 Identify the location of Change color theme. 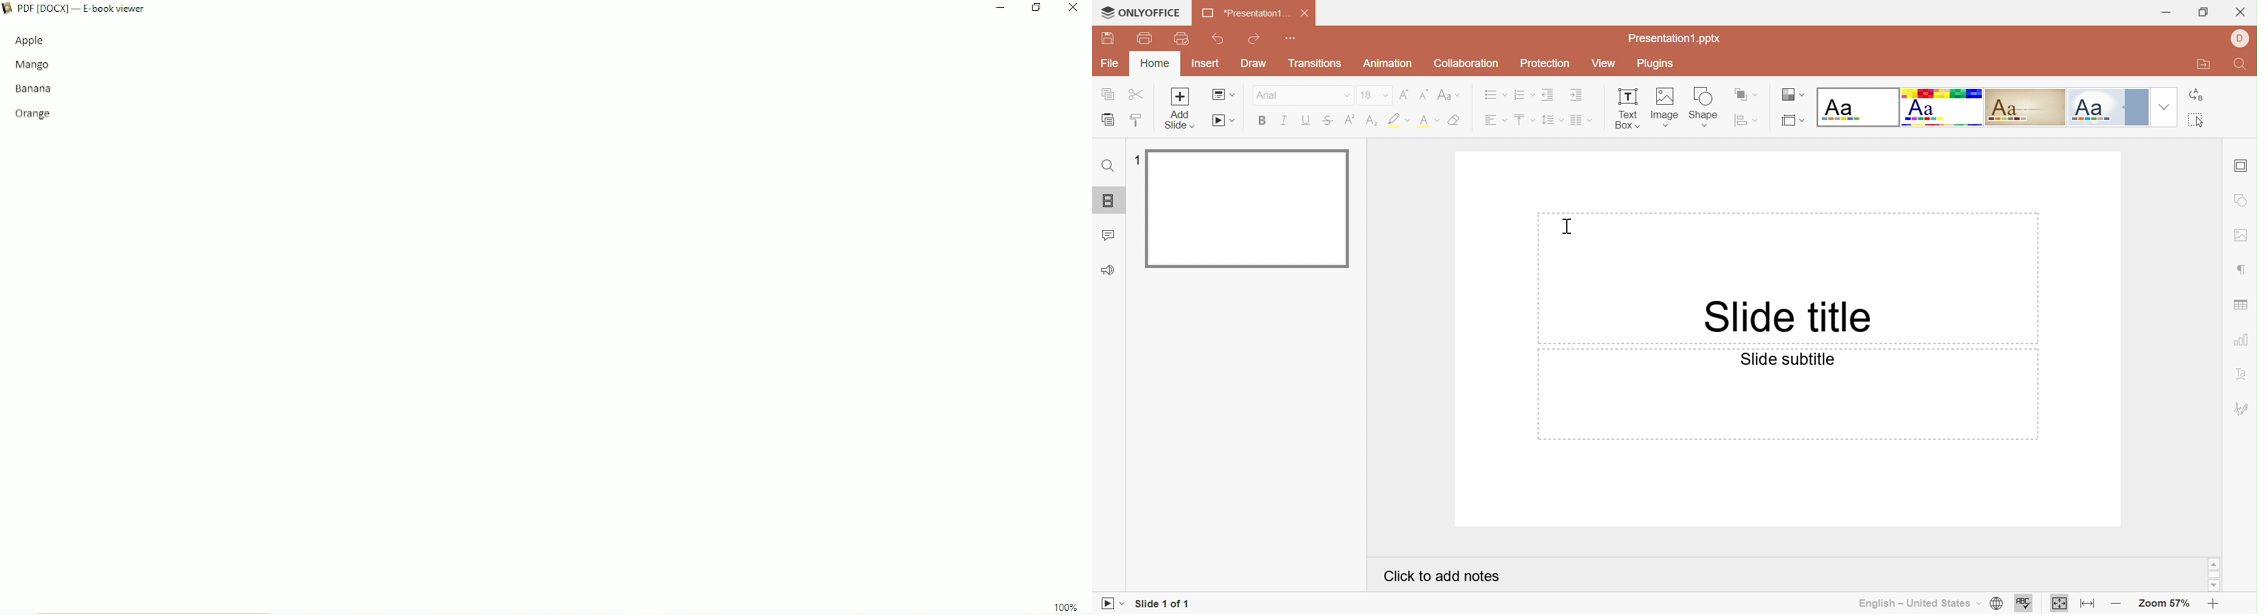
(1794, 96).